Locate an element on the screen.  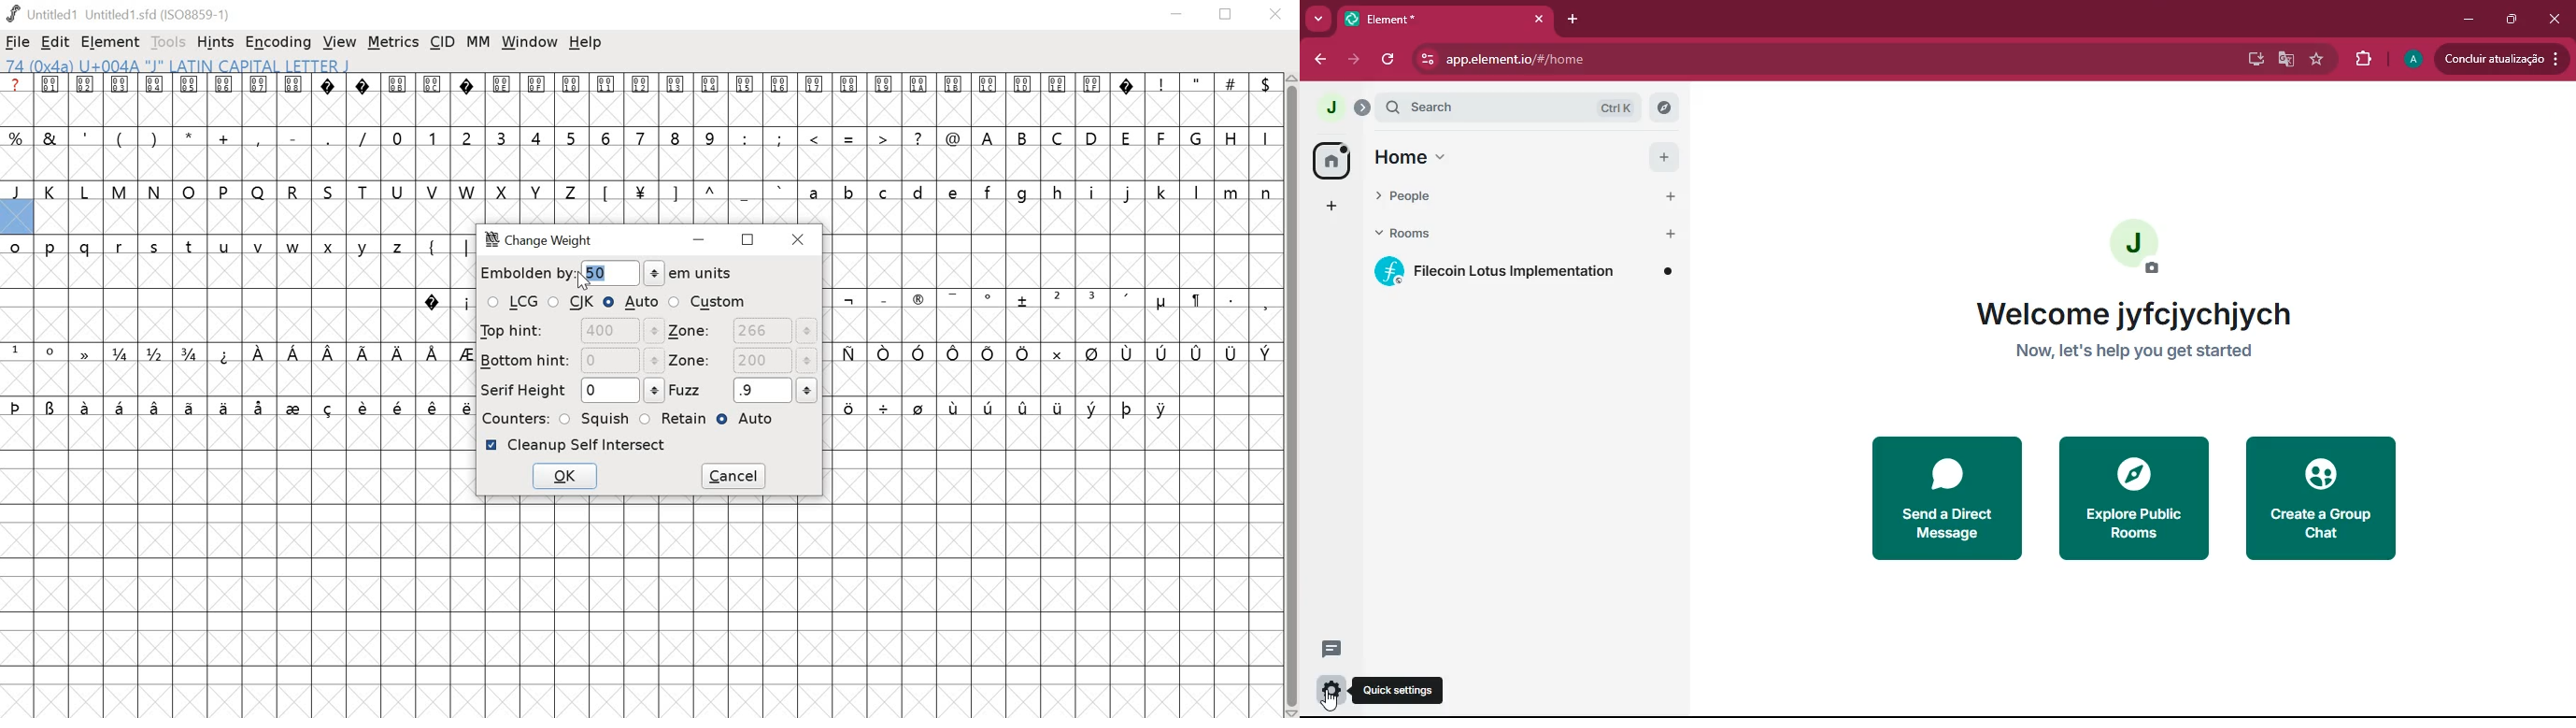
settings is located at coordinates (1329, 693).